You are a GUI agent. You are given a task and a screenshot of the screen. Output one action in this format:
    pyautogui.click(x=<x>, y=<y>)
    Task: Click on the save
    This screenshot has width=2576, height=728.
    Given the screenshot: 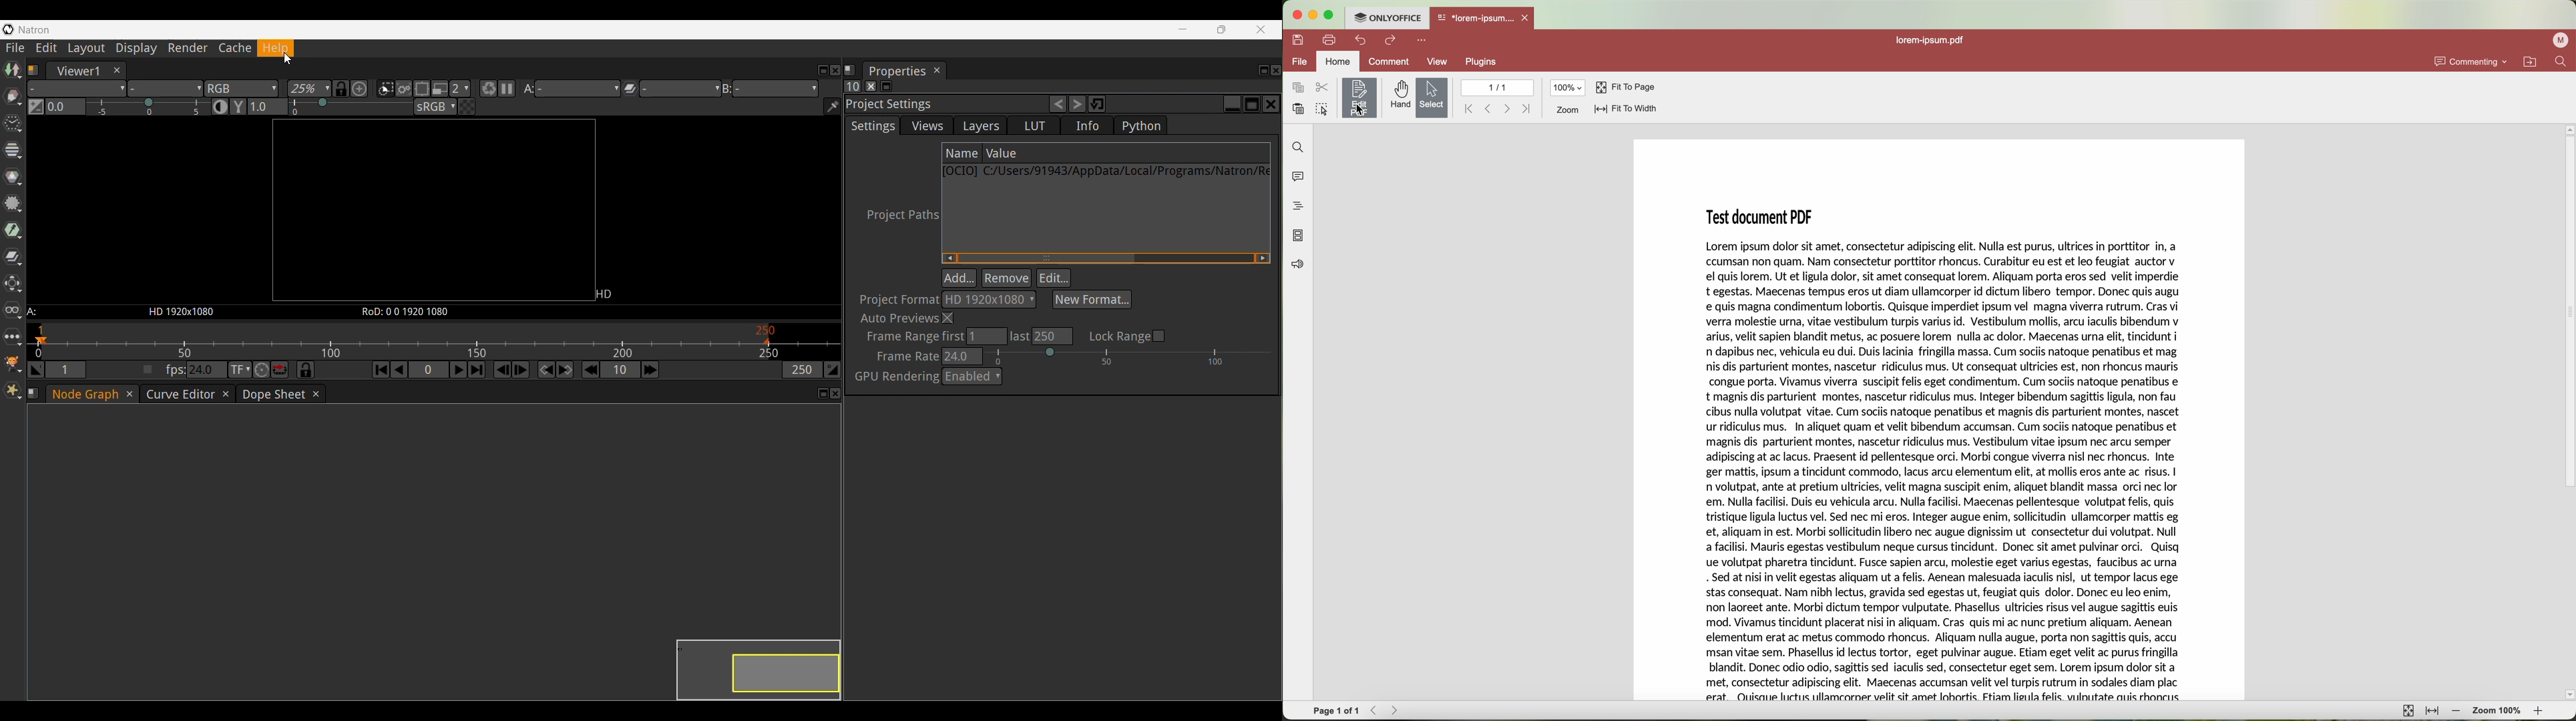 What is the action you would take?
    pyautogui.click(x=1298, y=40)
    